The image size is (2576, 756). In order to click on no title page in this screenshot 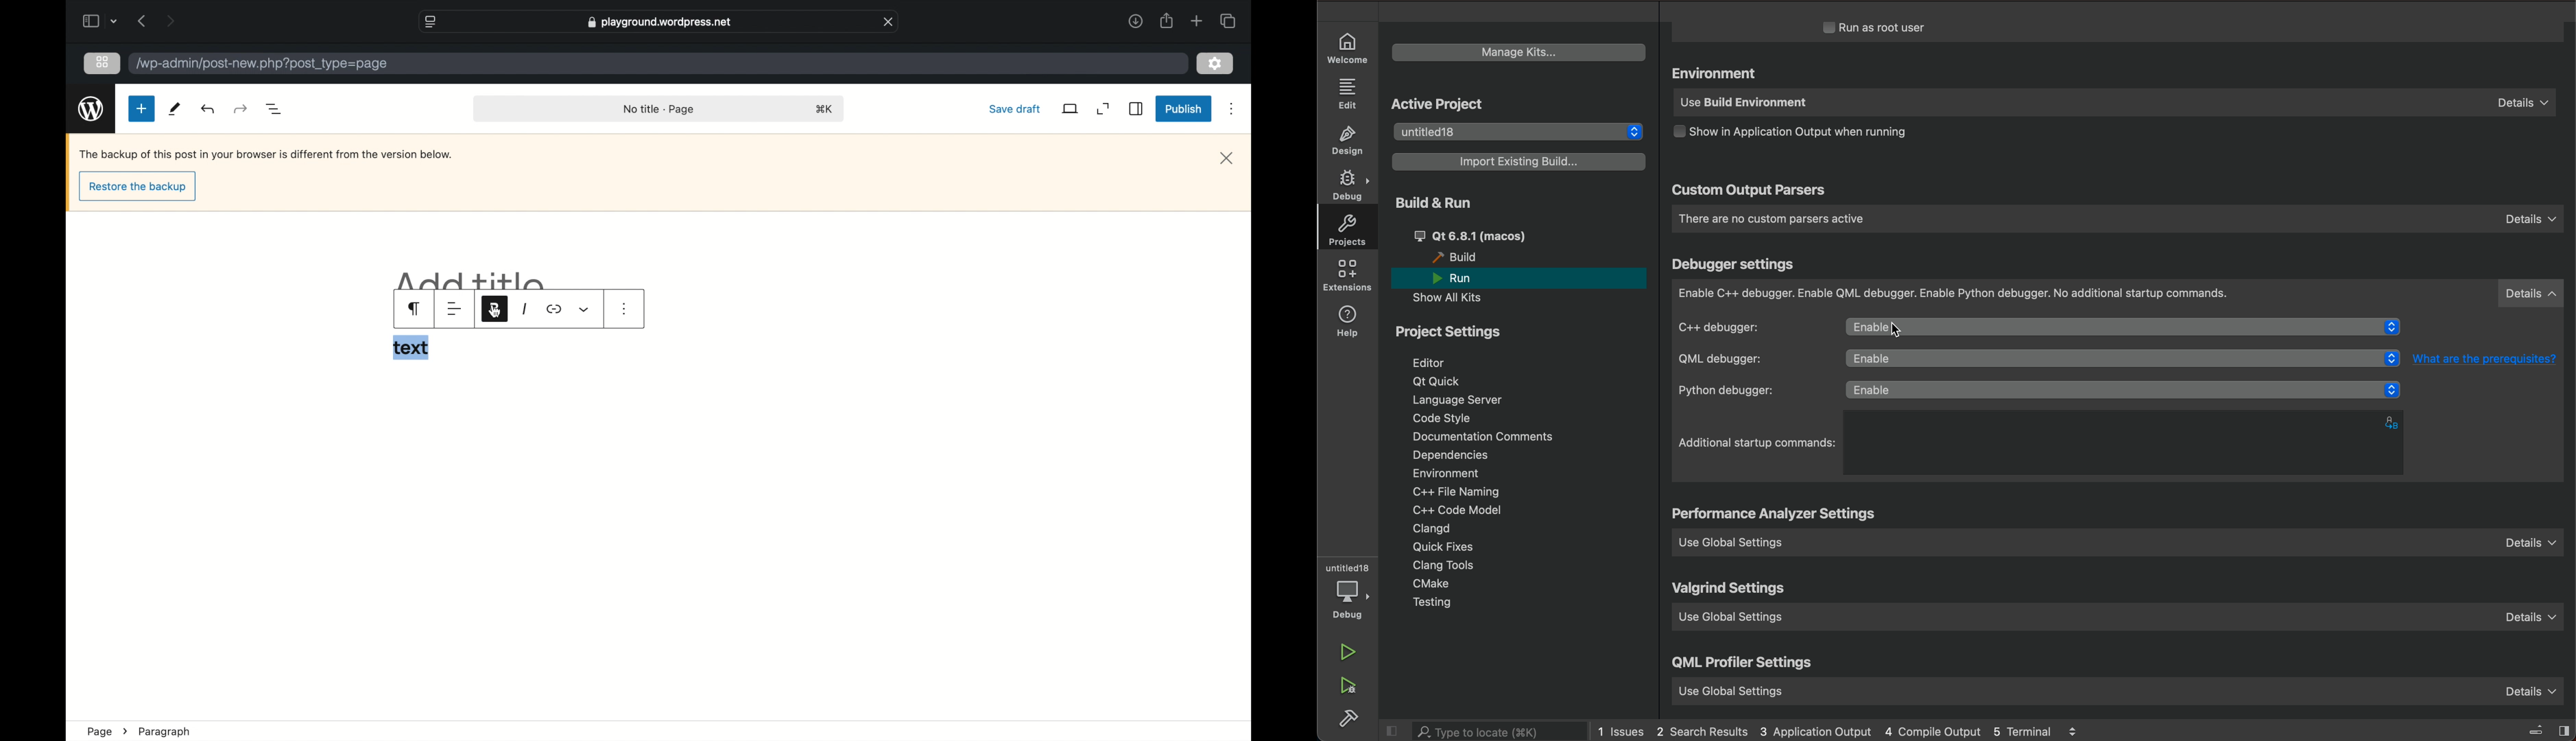, I will do `click(660, 108)`.